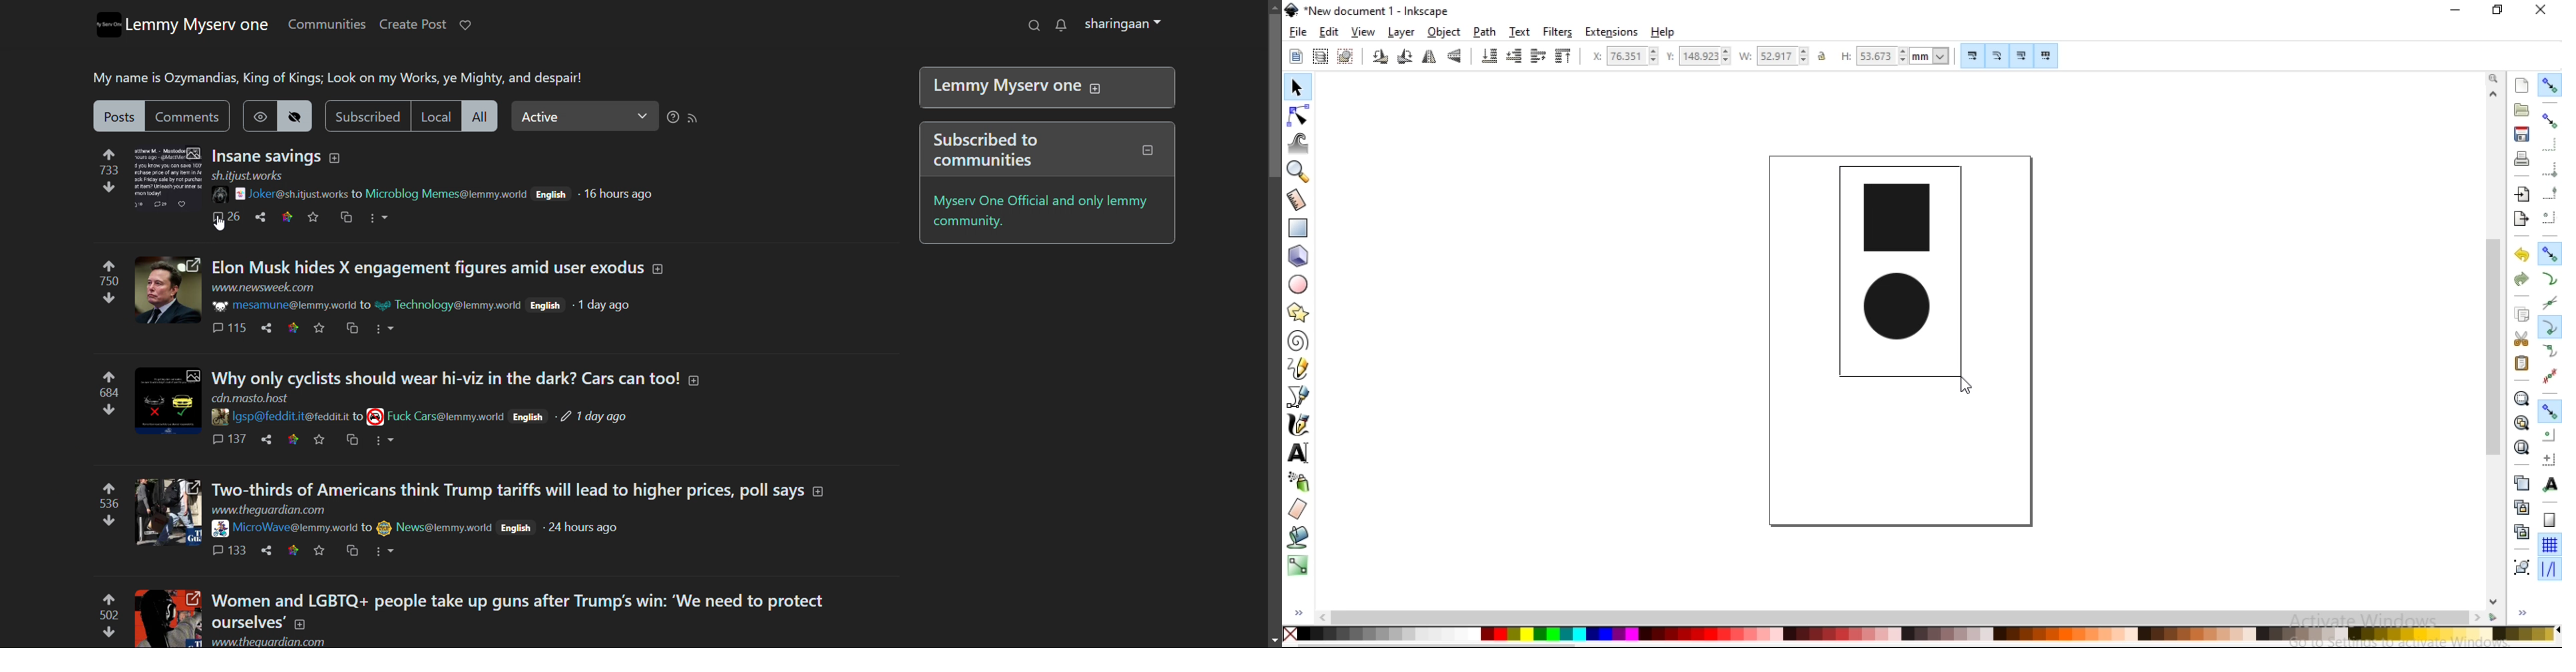 The width and height of the screenshot is (2576, 672). I want to click on snap midpoints of line segments, so click(2549, 375).